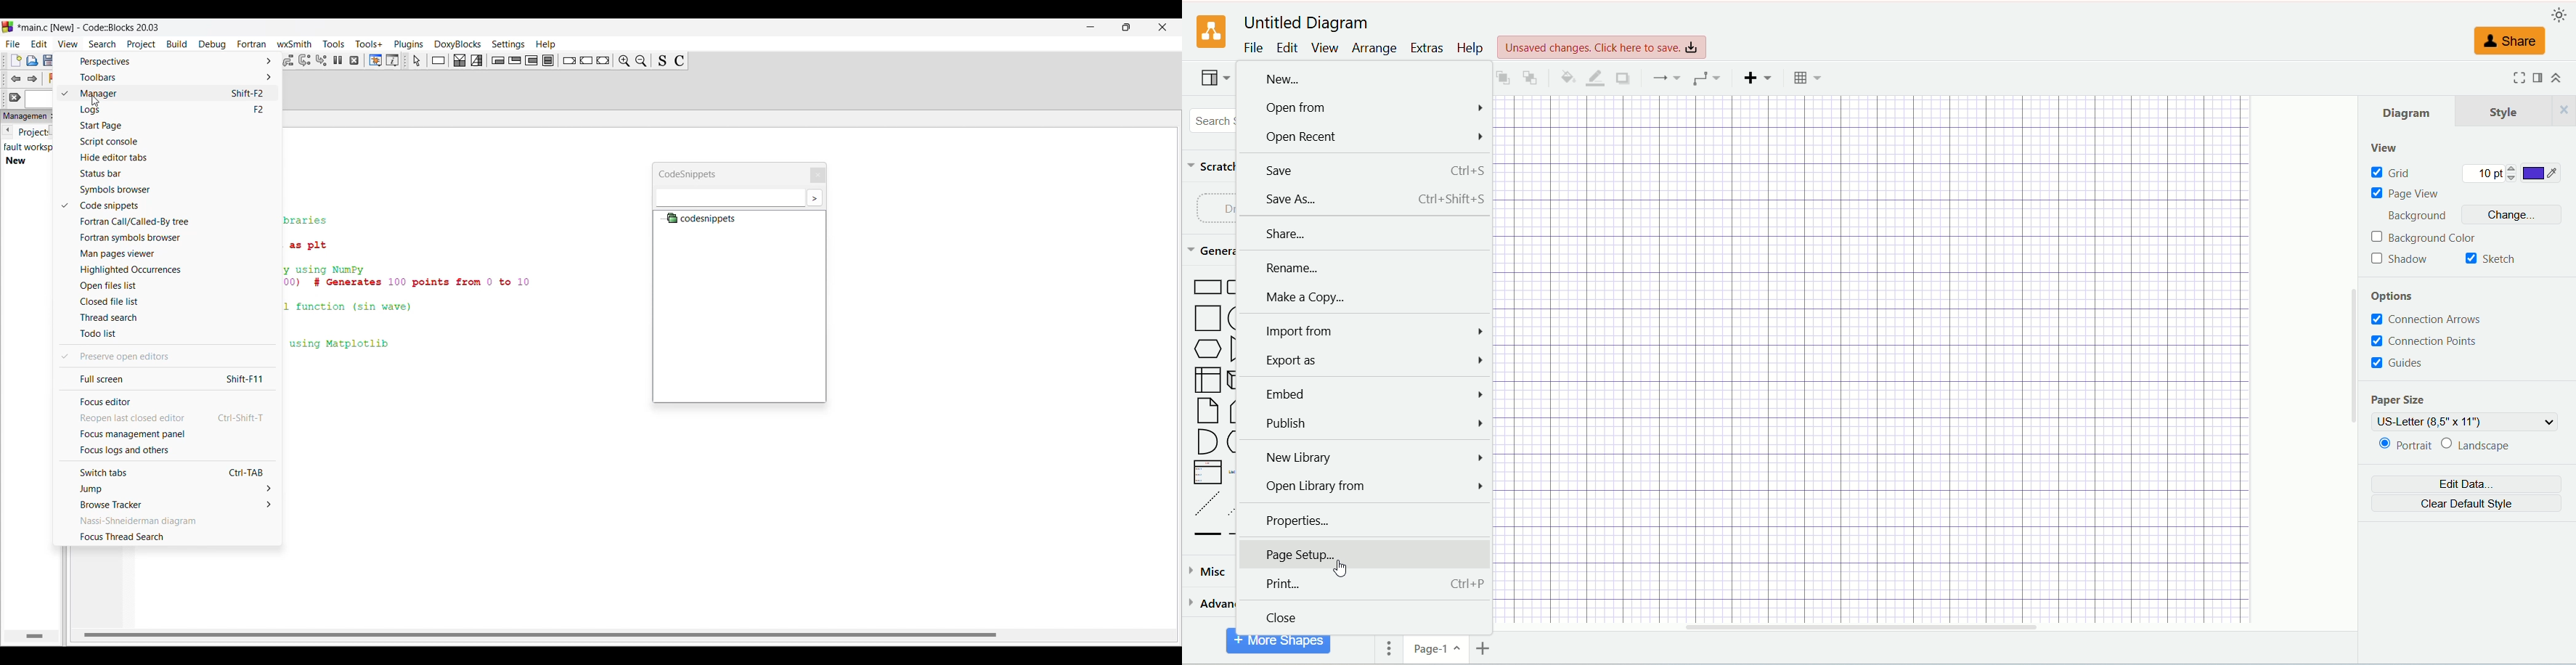 The height and width of the screenshot is (672, 2576). Describe the element at coordinates (411, 284) in the screenshot. I see `Current code` at that location.